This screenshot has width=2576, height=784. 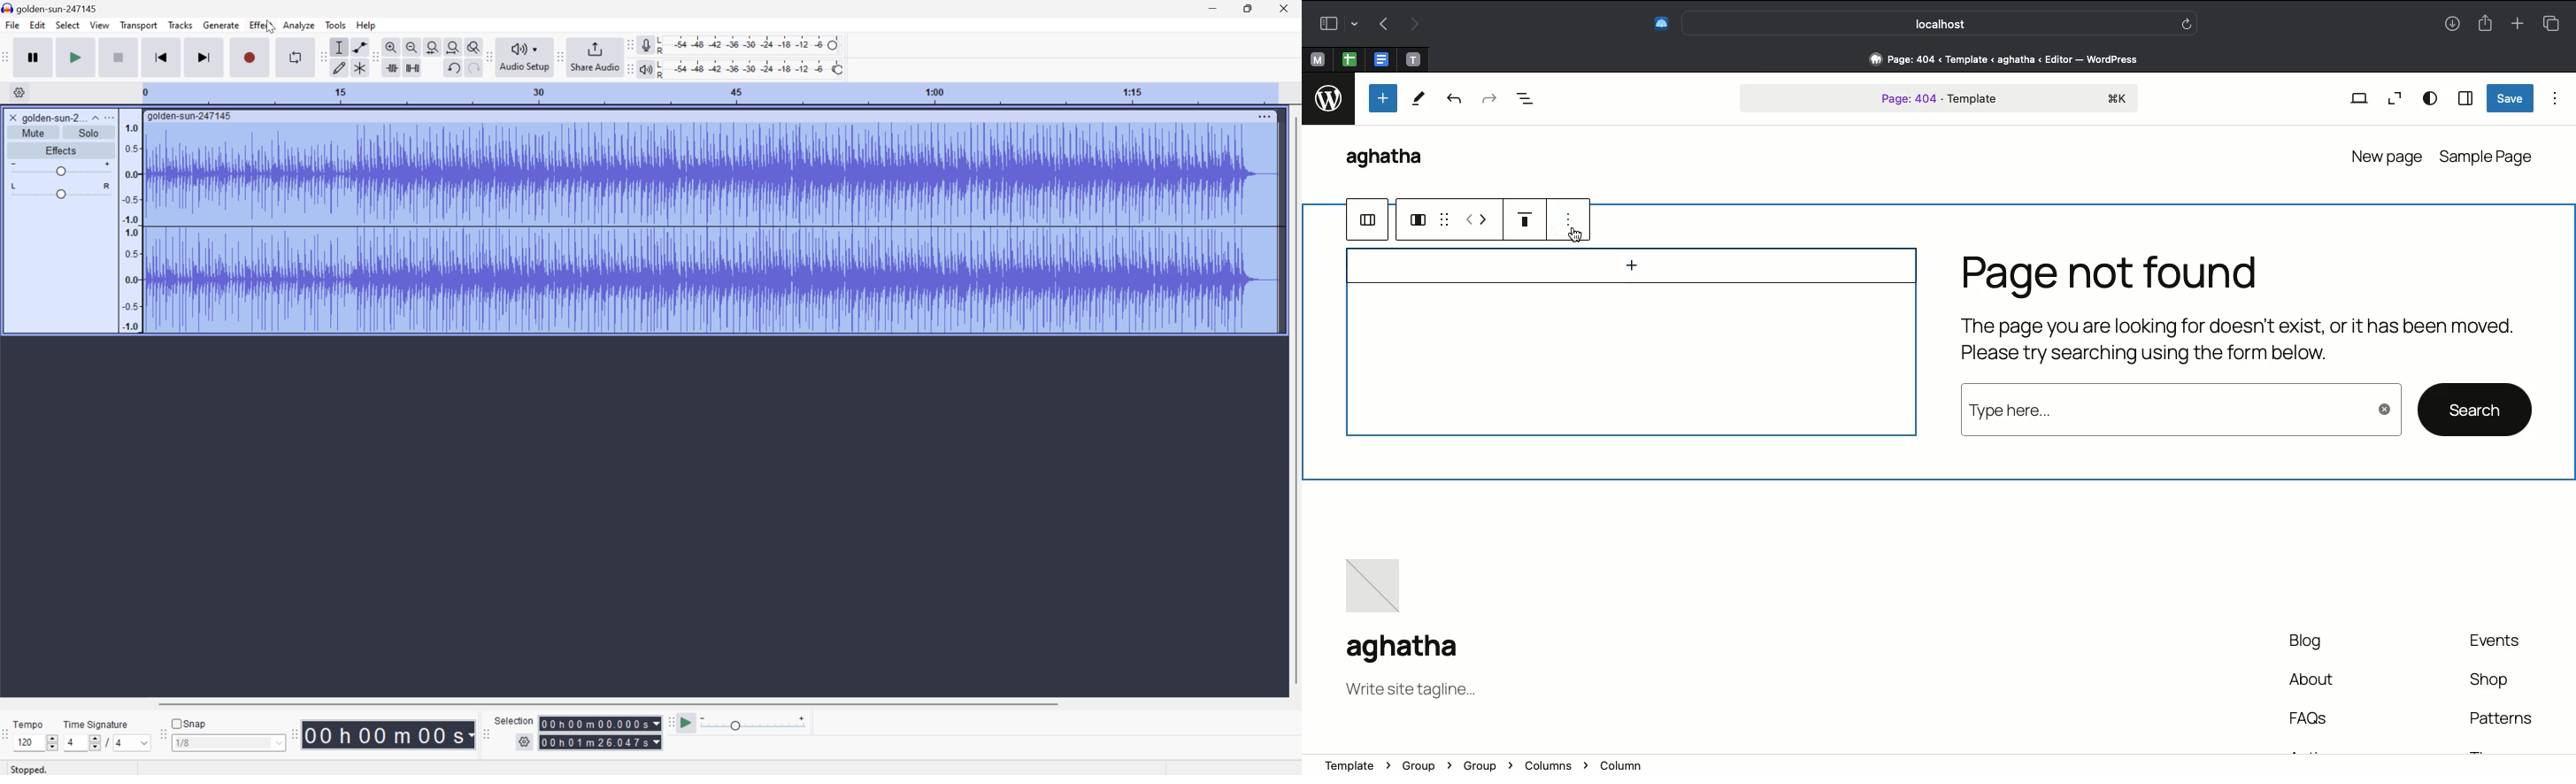 What do you see at coordinates (228, 742) in the screenshot?
I see `1/8` at bounding box center [228, 742].